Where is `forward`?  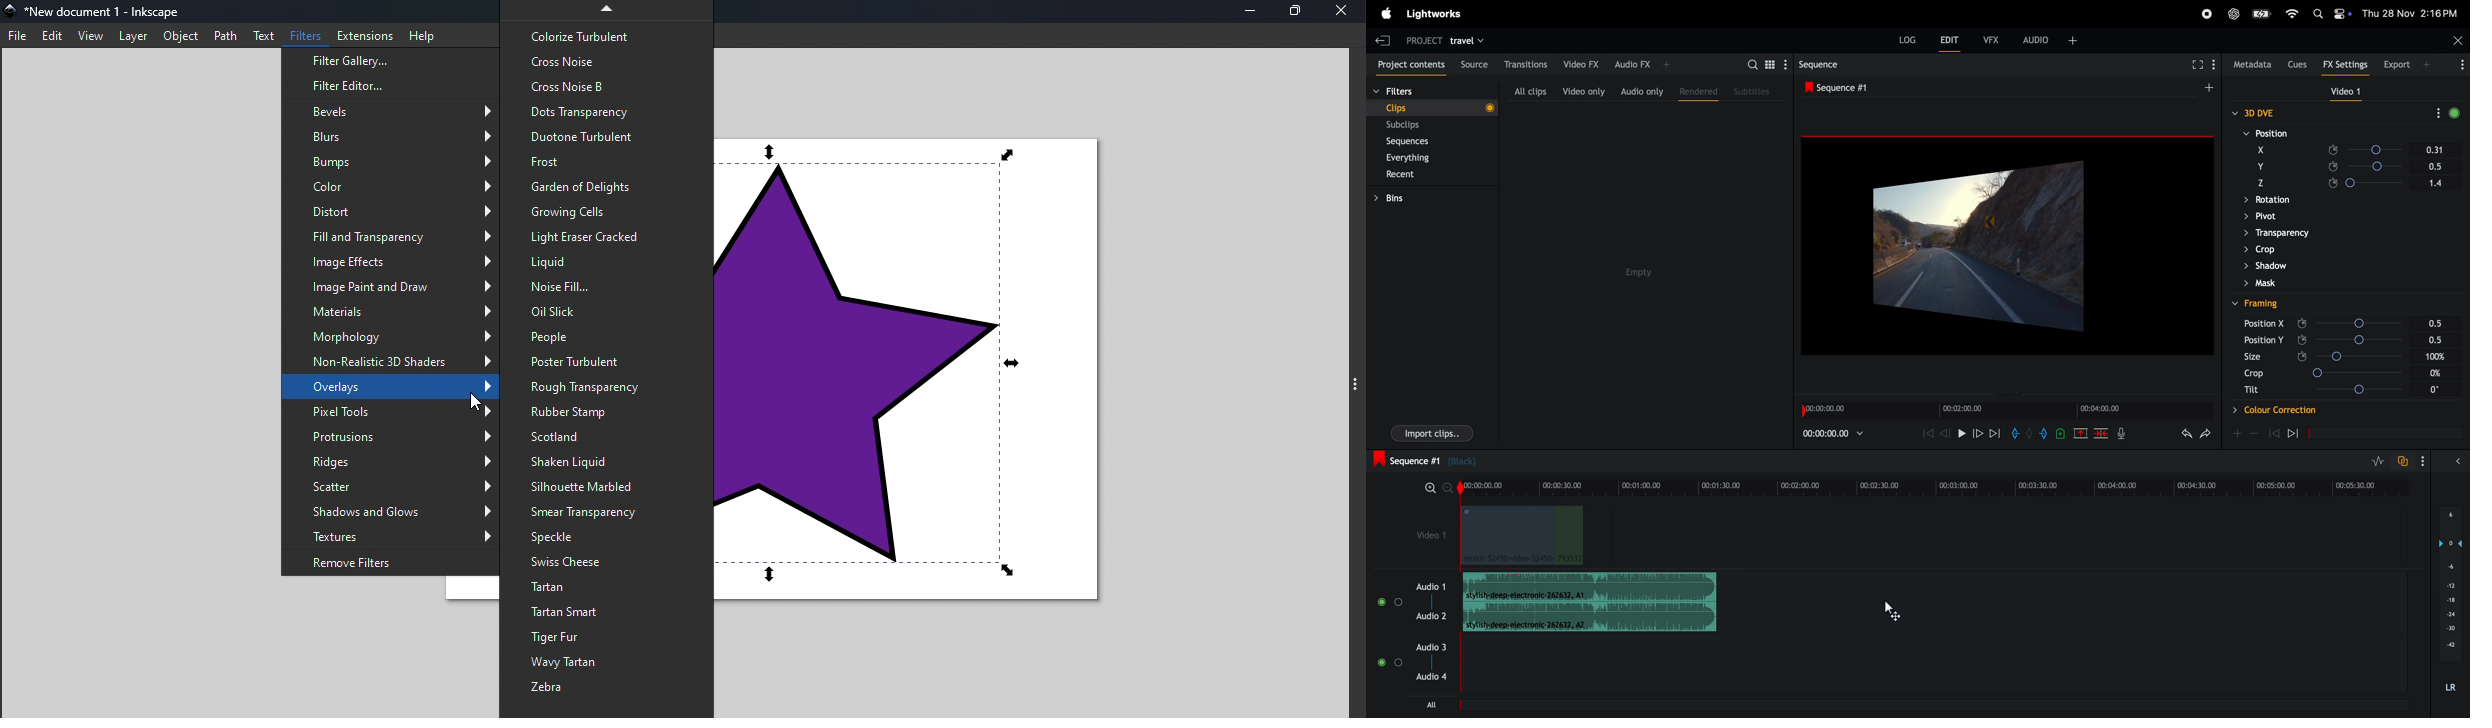 forward is located at coordinates (1994, 433).